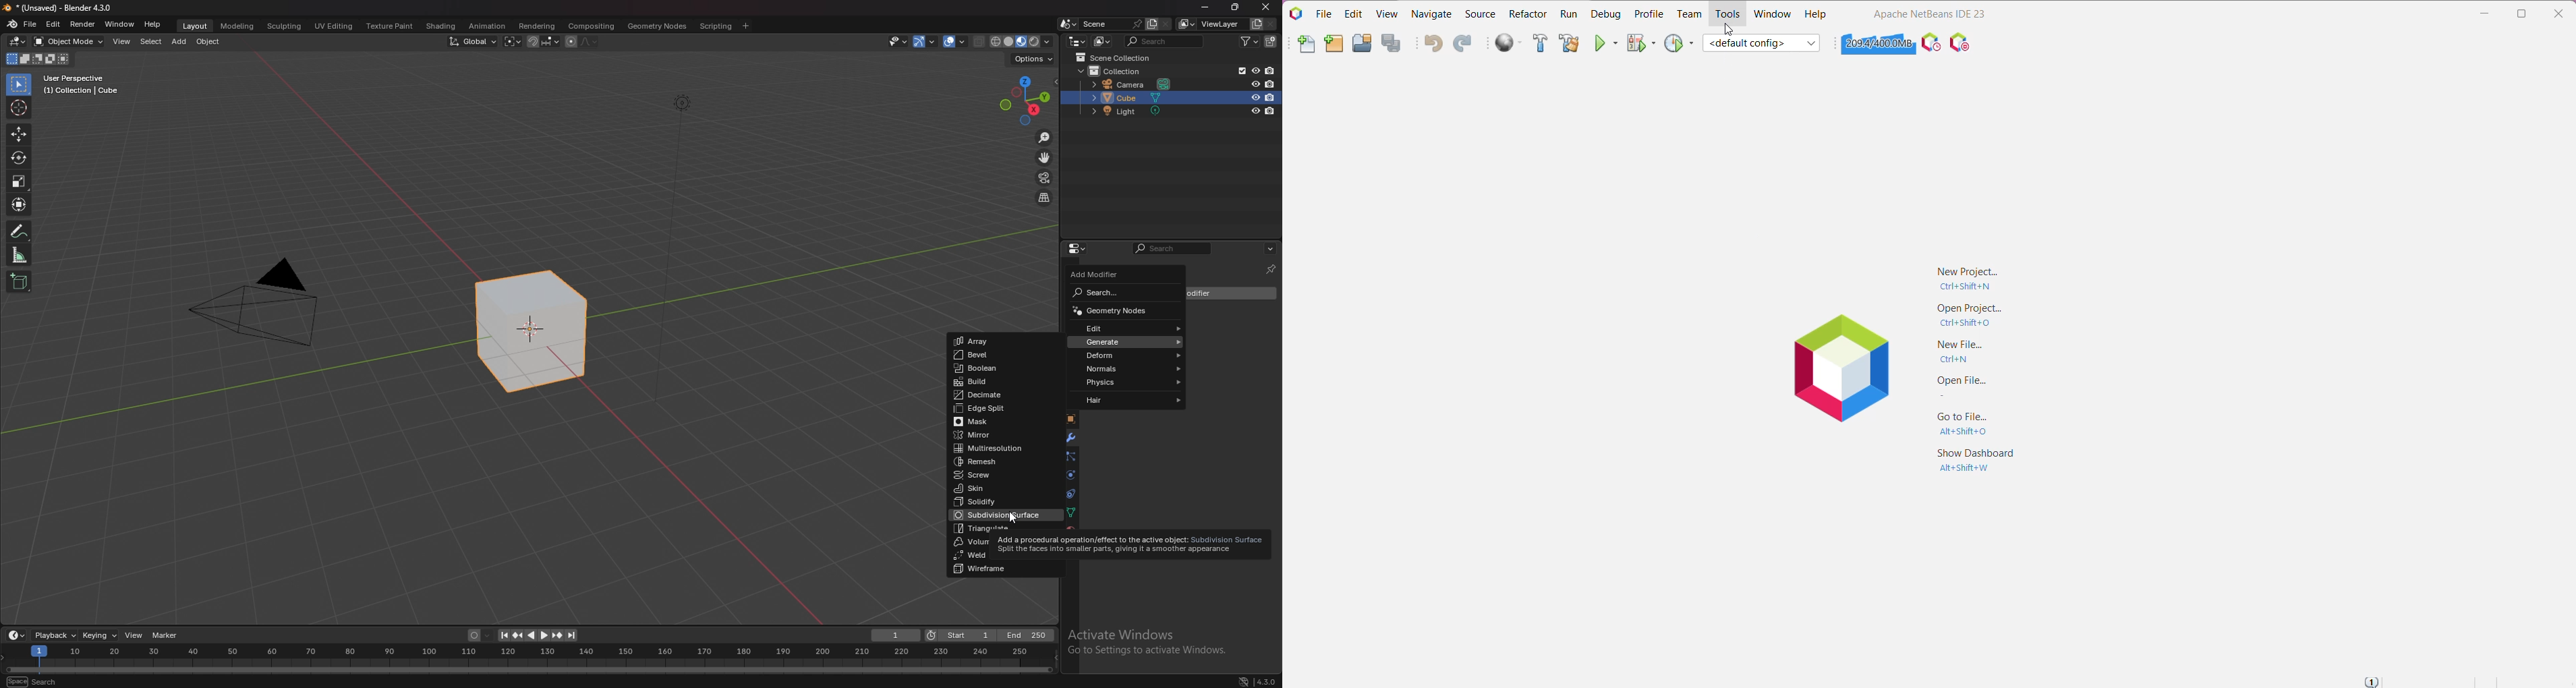  Describe the element at coordinates (981, 41) in the screenshot. I see `toggle xray` at that location.